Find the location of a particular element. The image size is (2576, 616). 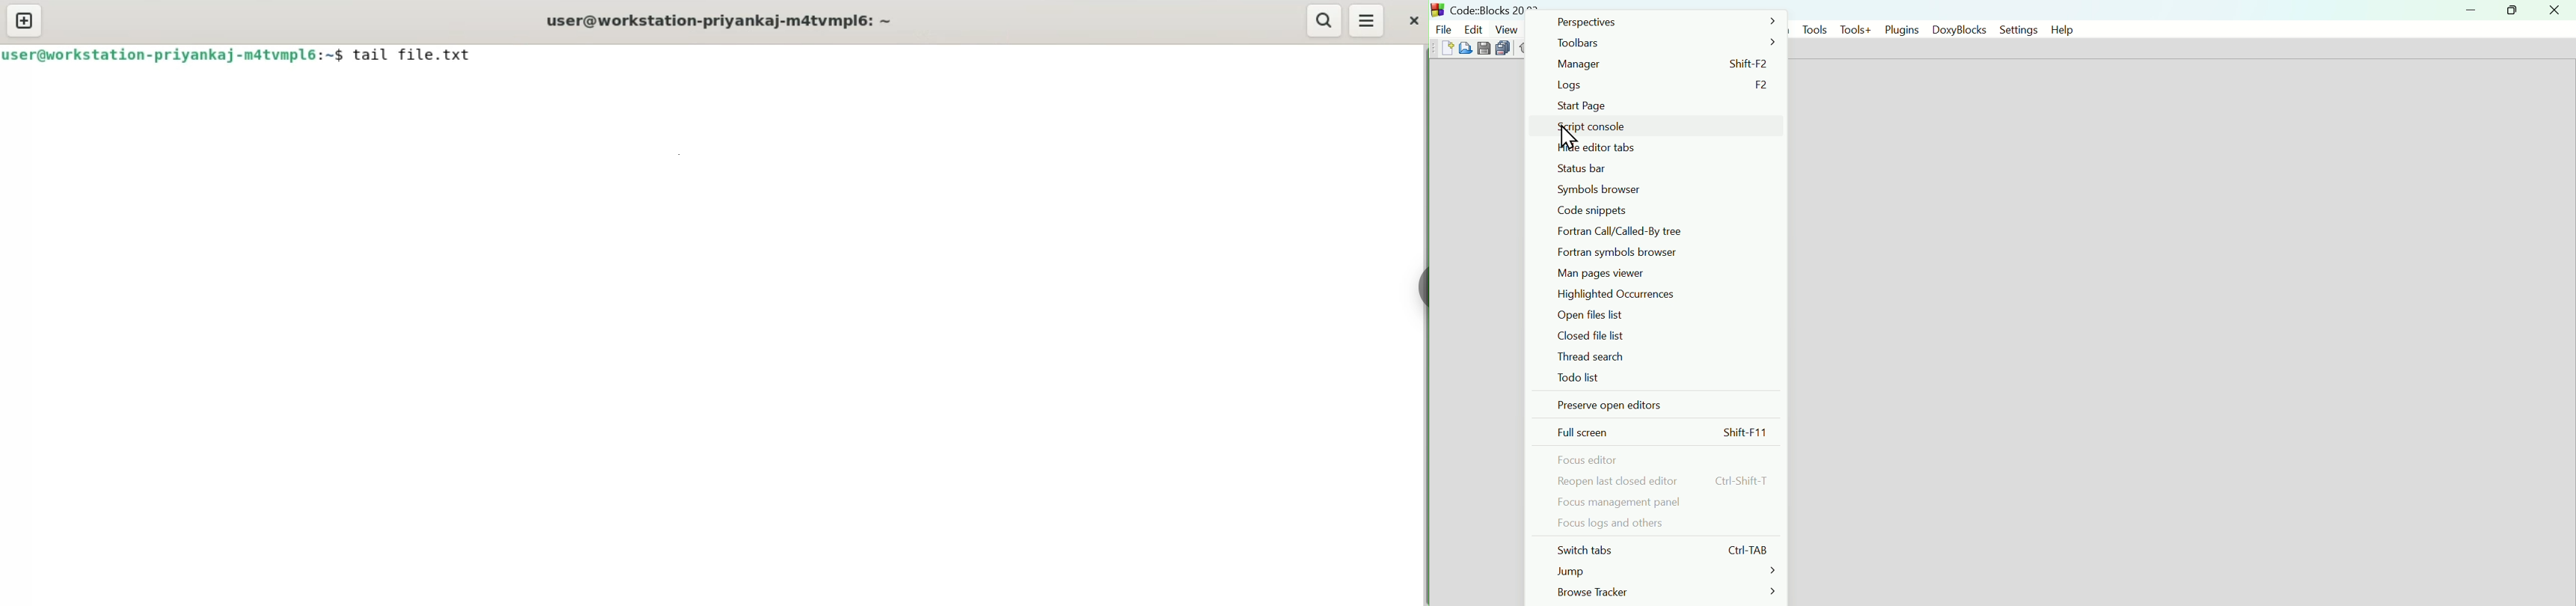

Open file is located at coordinates (1467, 48).